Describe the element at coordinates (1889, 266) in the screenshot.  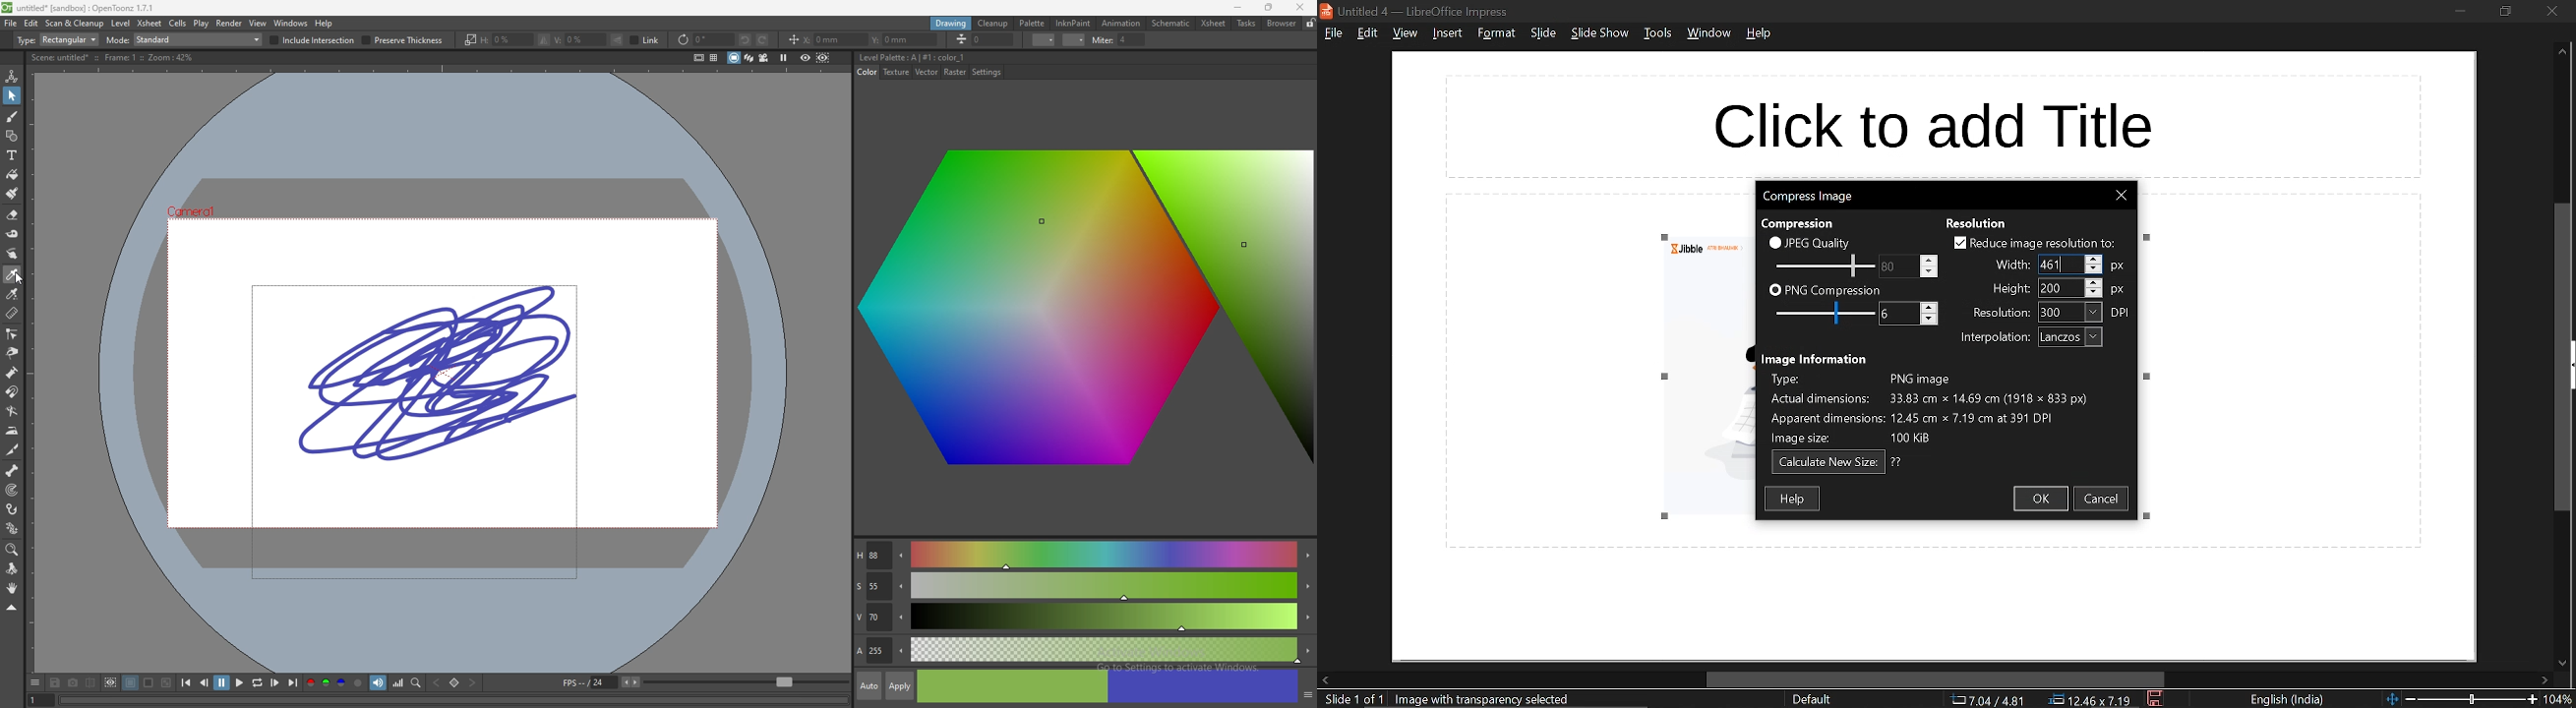
I see `change JPEG quality` at that location.